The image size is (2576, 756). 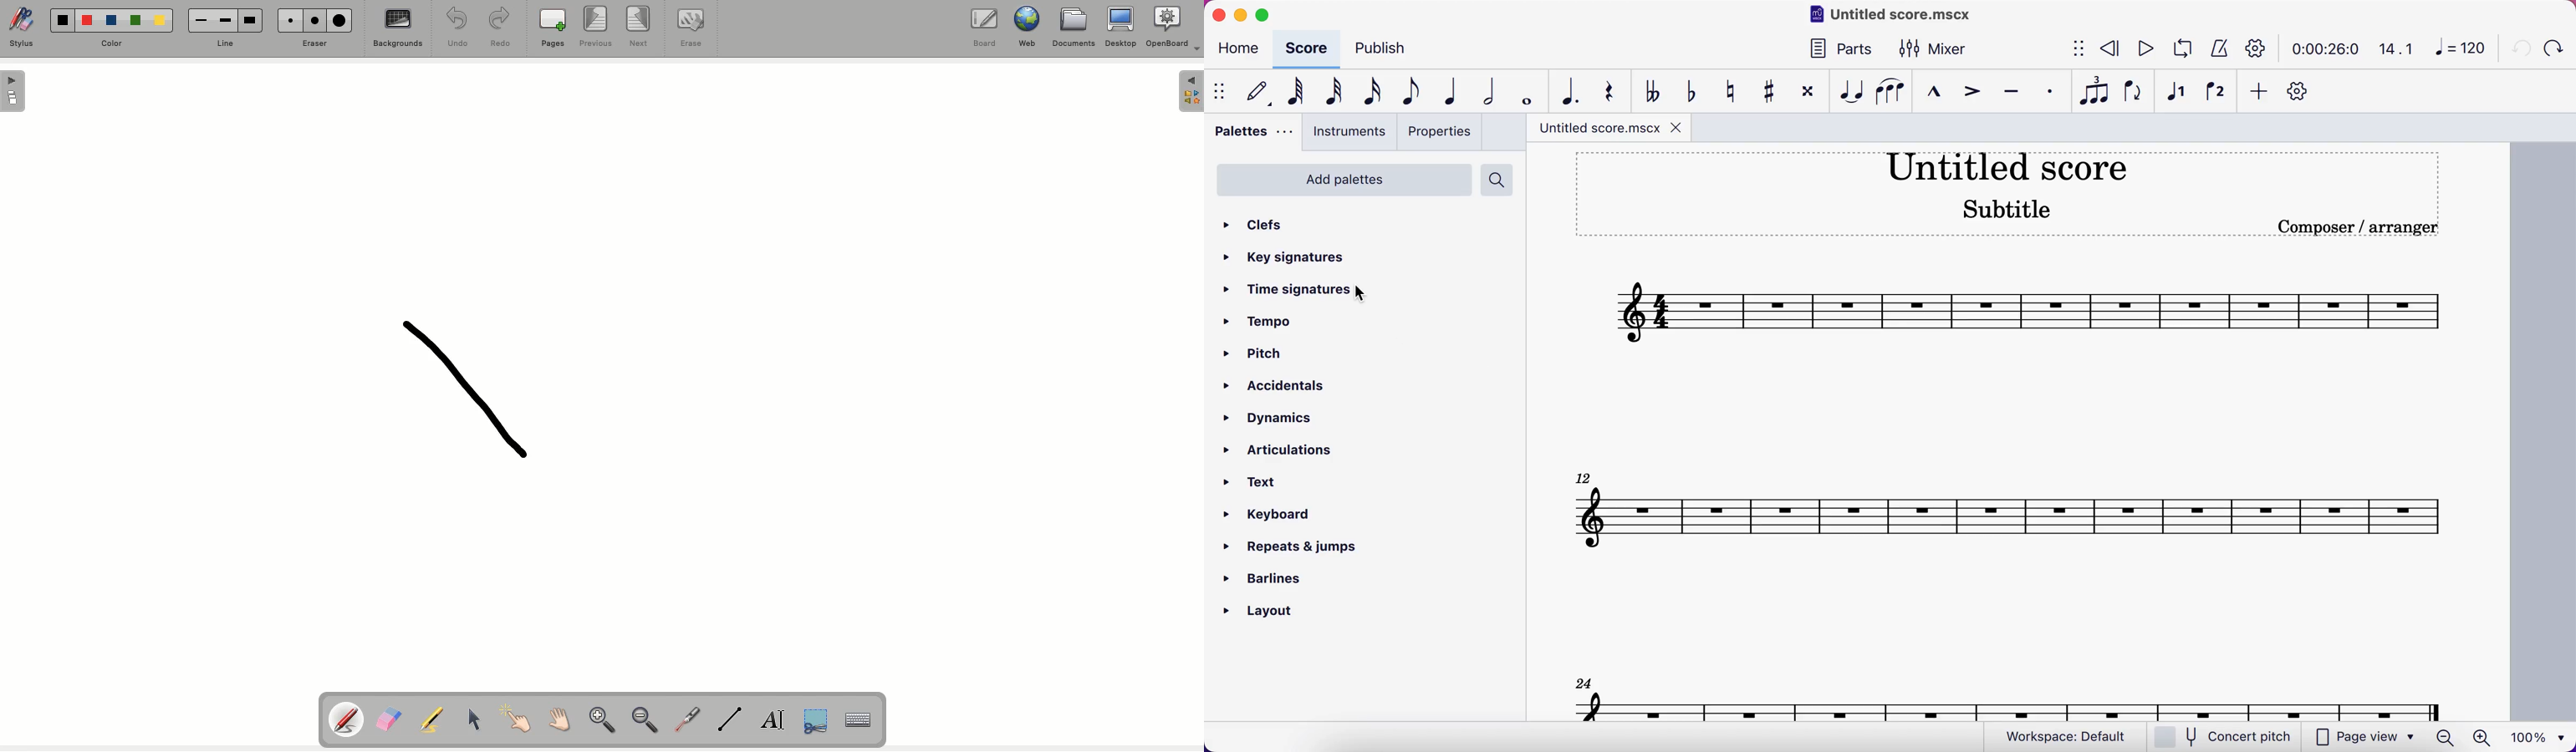 What do you see at coordinates (985, 30) in the screenshot?
I see `Borad` at bounding box center [985, 30].